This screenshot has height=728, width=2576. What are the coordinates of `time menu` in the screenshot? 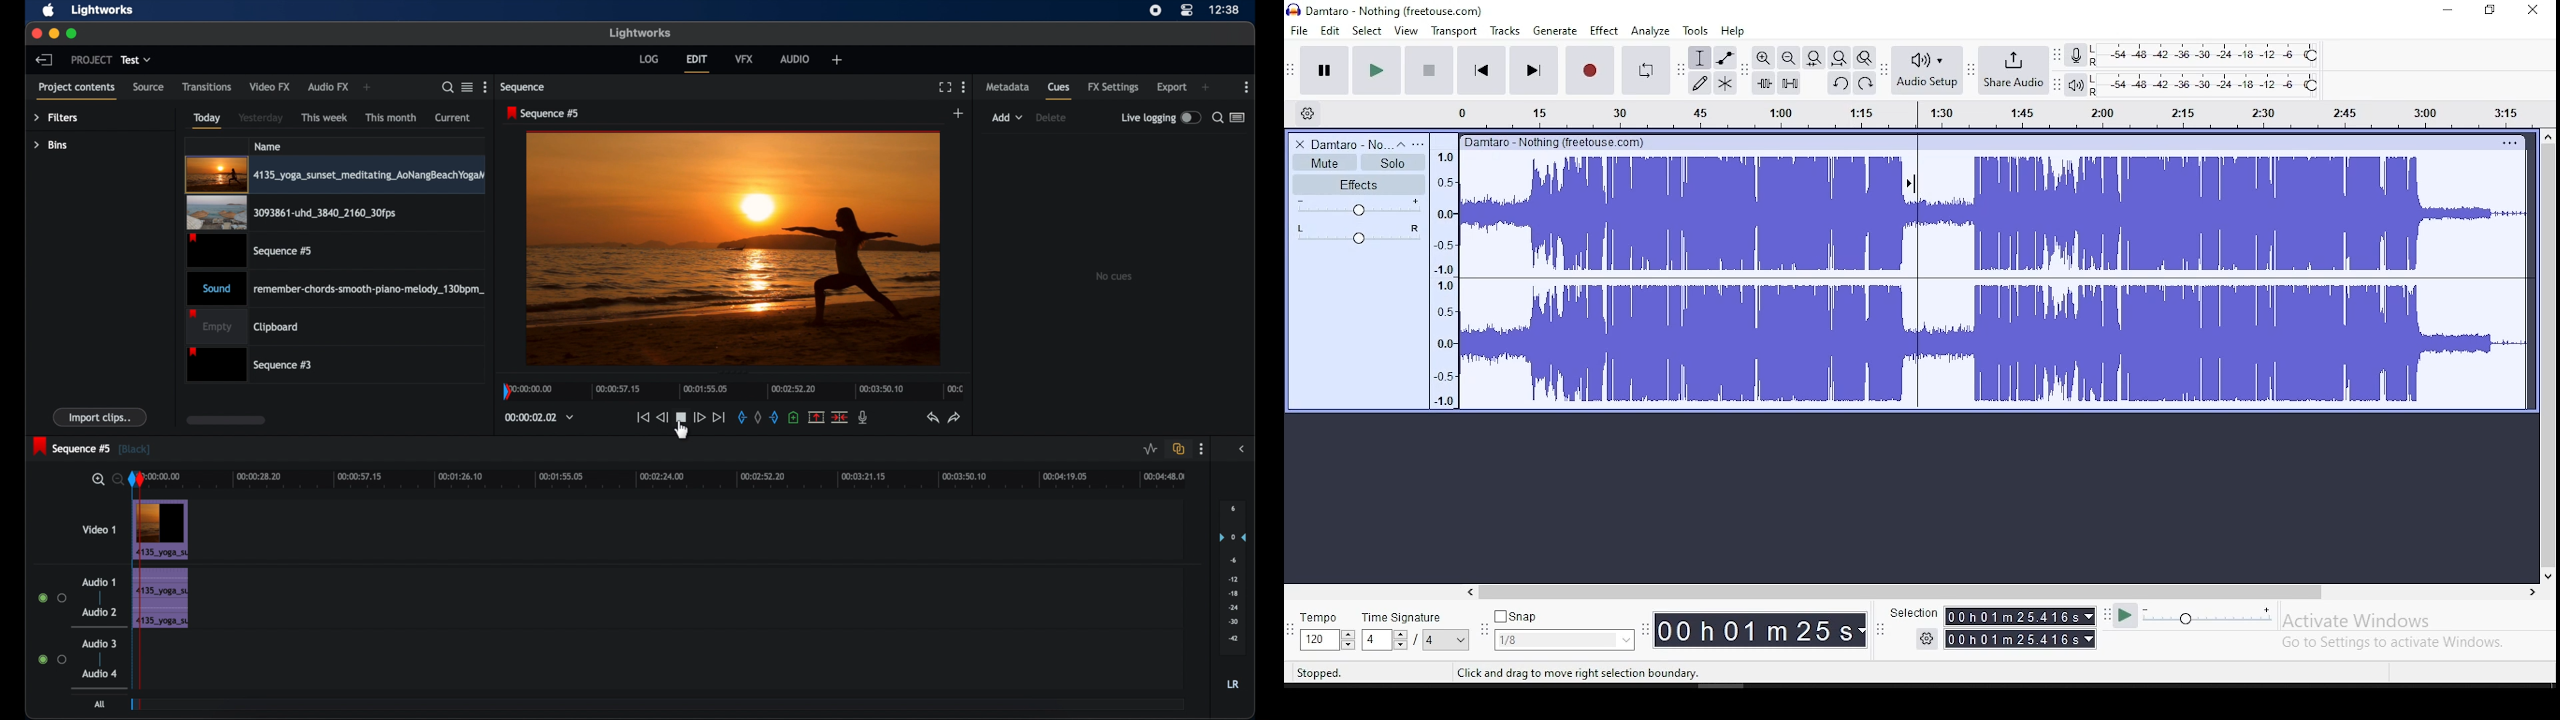 It's located at (2019, 639).